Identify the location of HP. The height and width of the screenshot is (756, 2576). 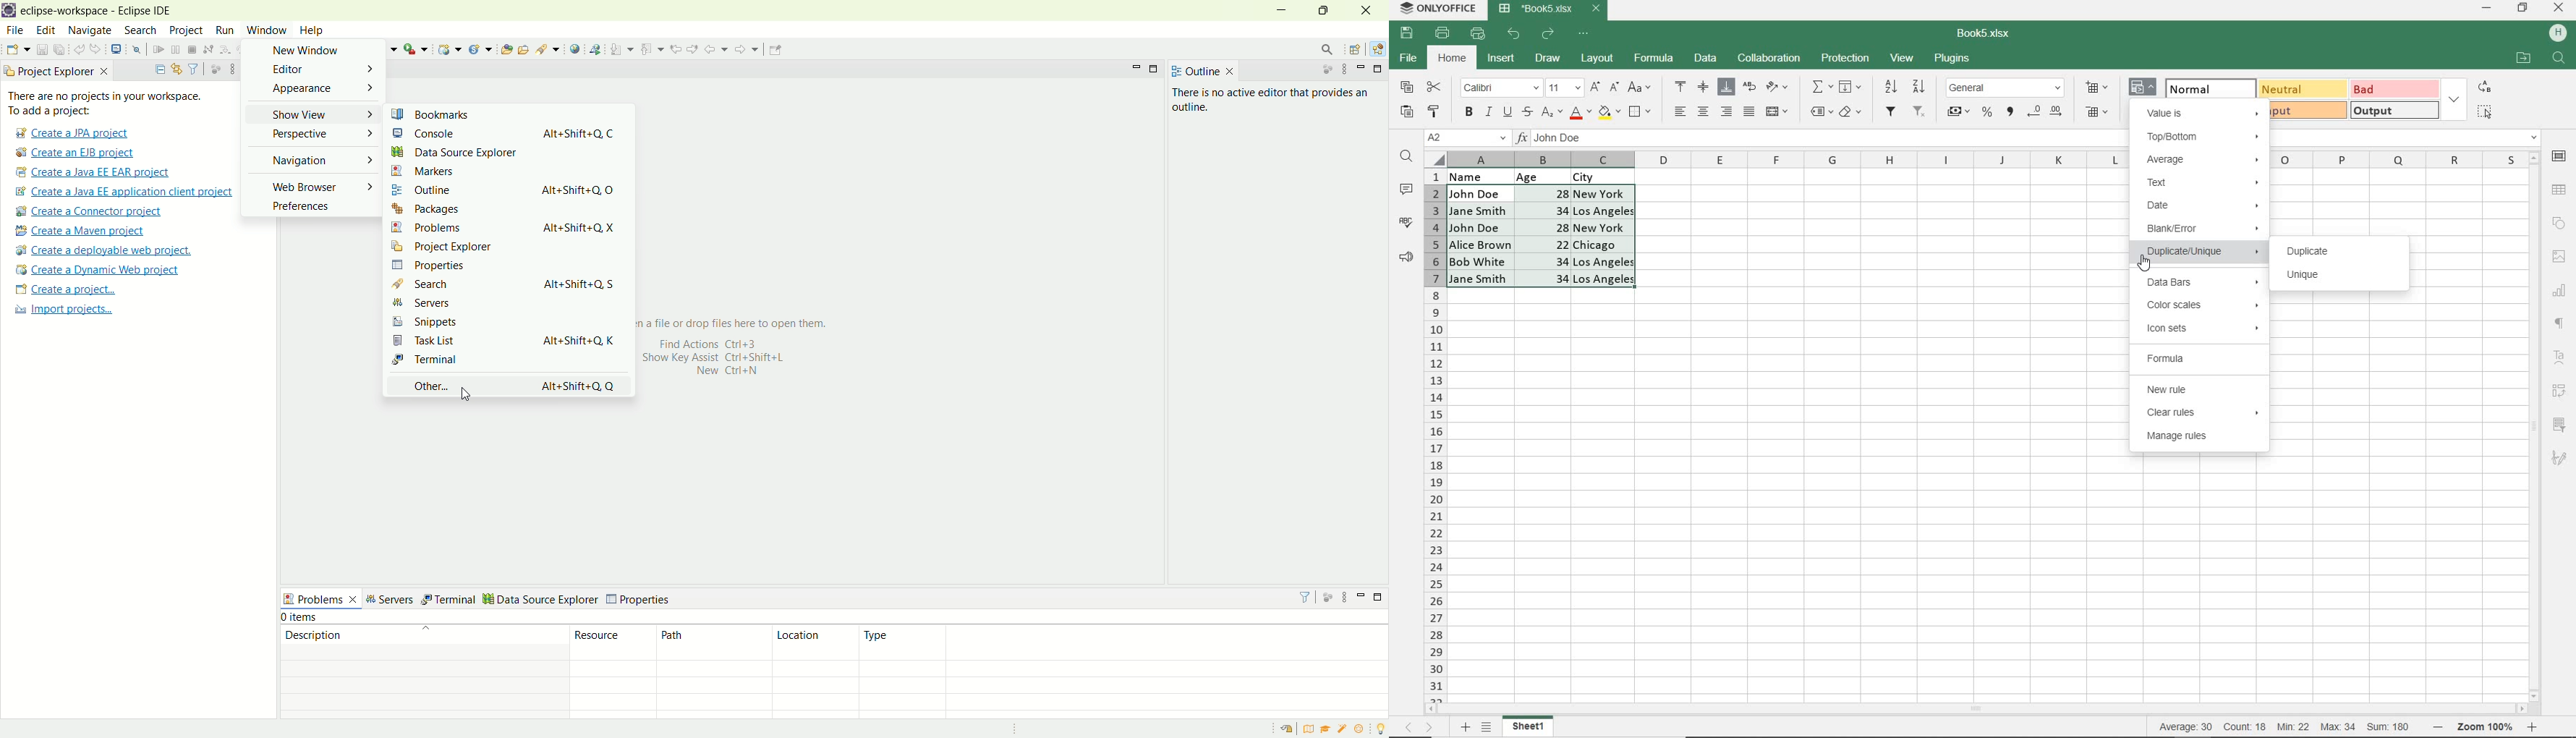
(2558, 34).